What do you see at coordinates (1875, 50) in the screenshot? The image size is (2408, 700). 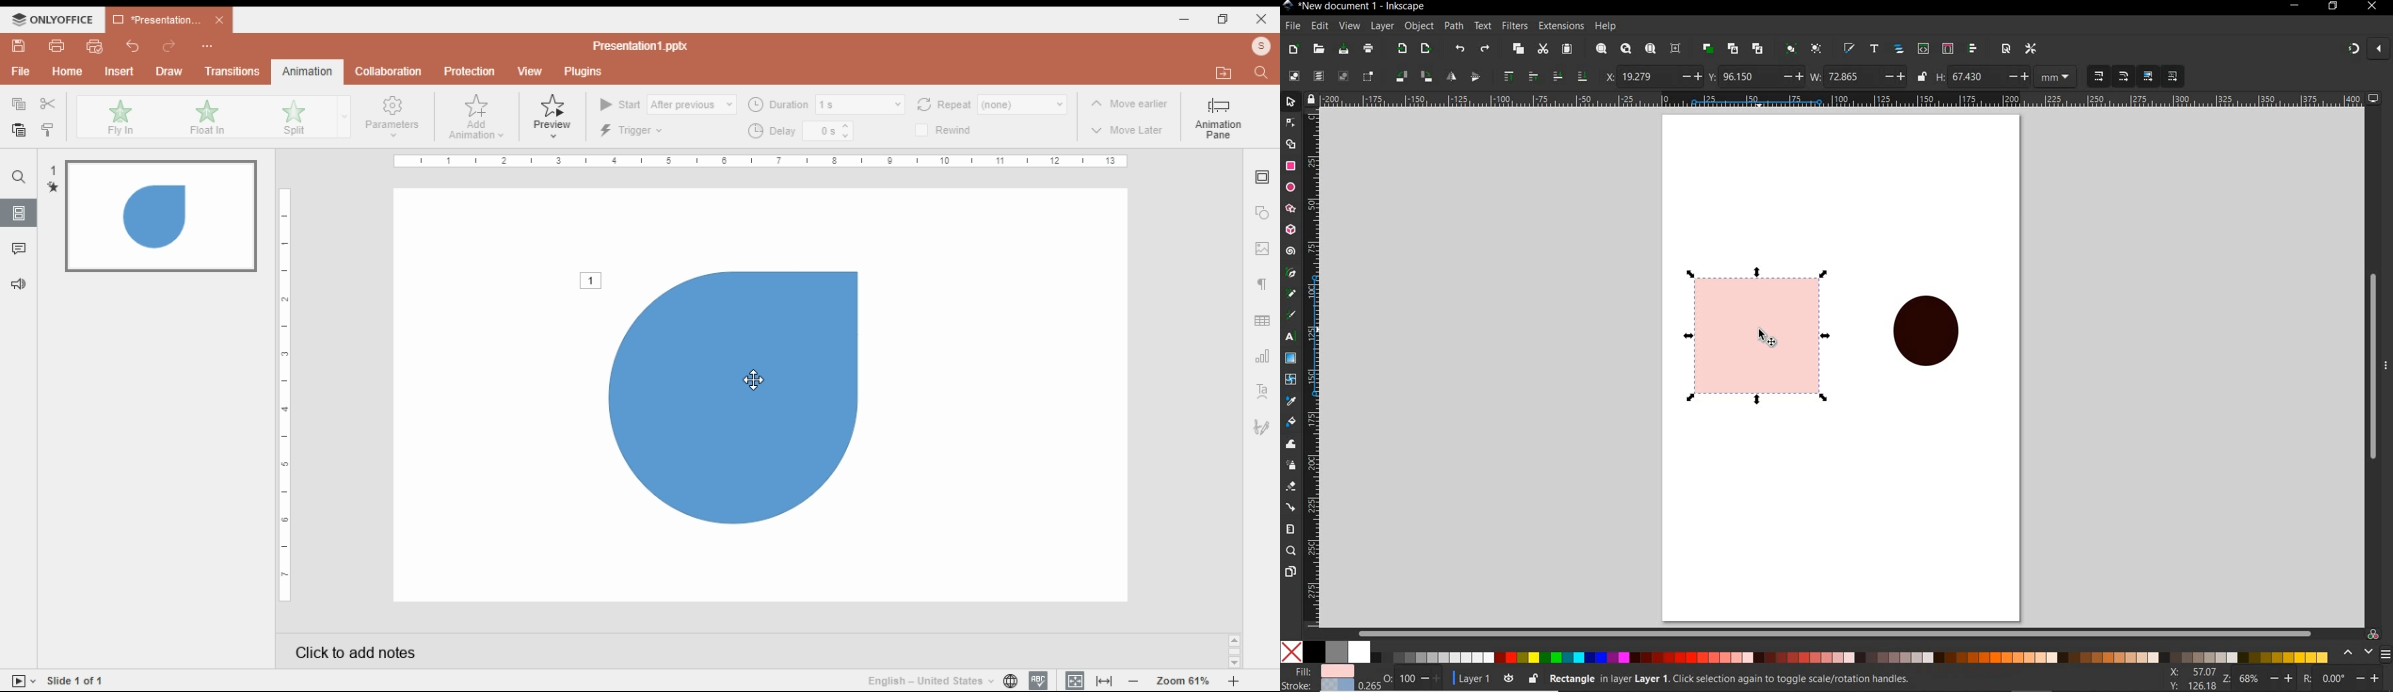 I see `open text` at bounding box center [1875, 50].